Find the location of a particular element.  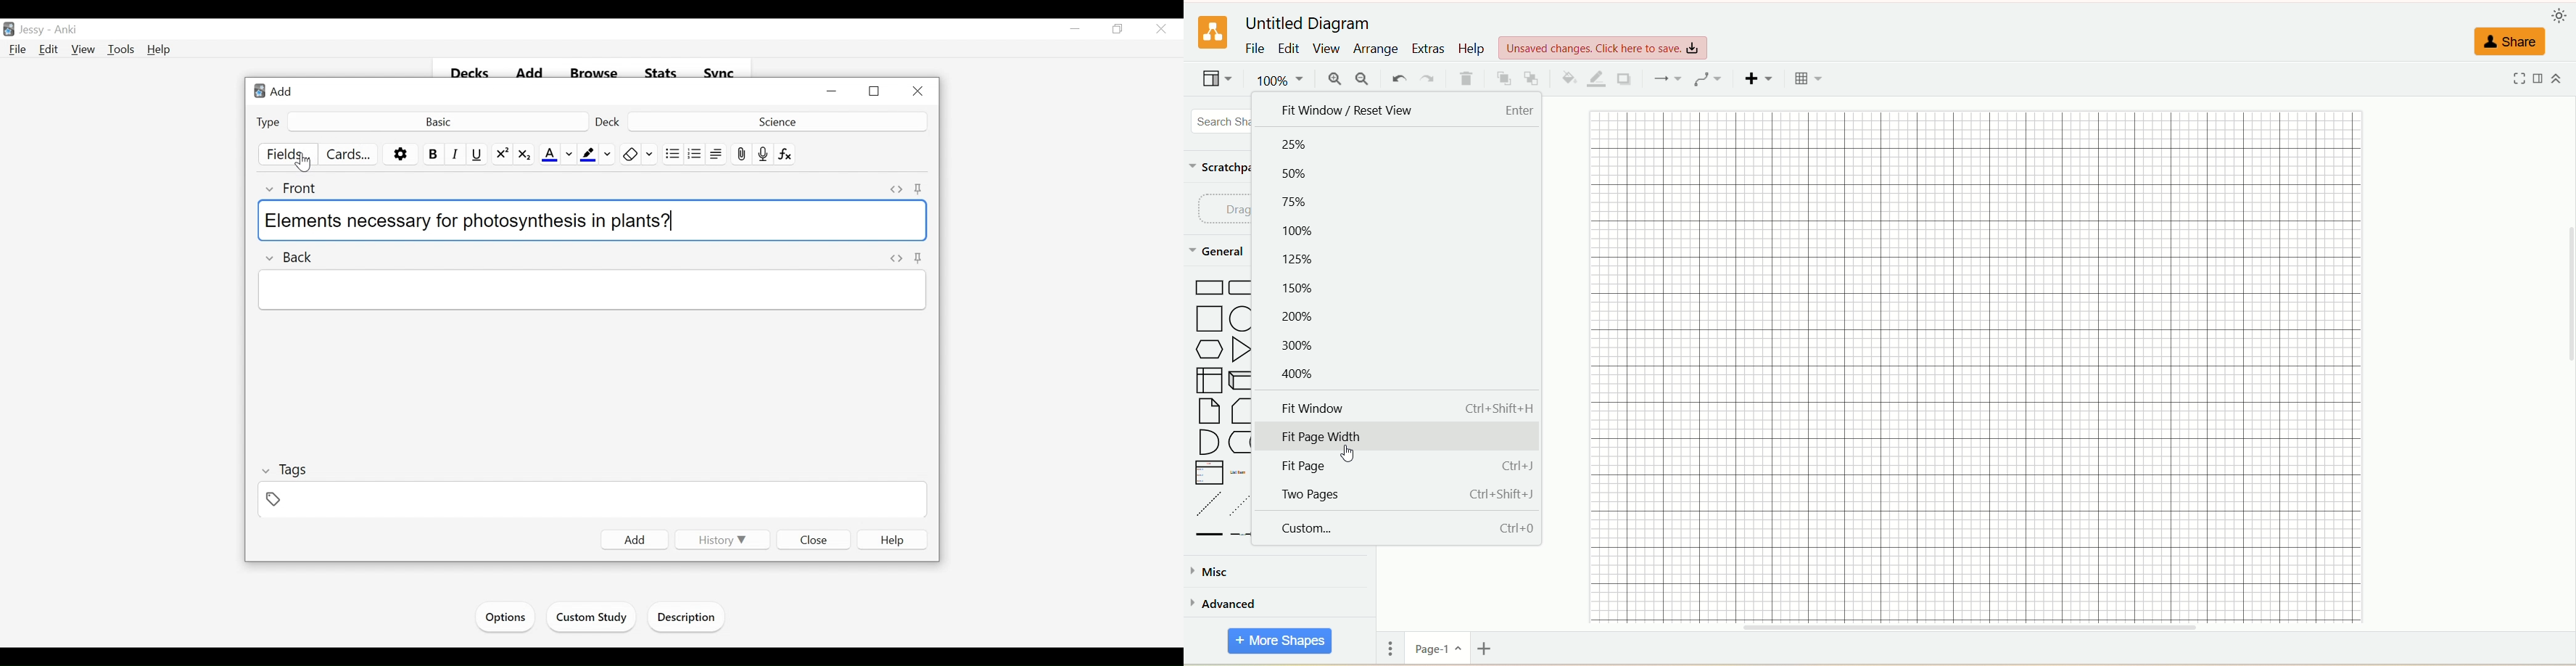

minimize is located at coordinates (1075, 30).